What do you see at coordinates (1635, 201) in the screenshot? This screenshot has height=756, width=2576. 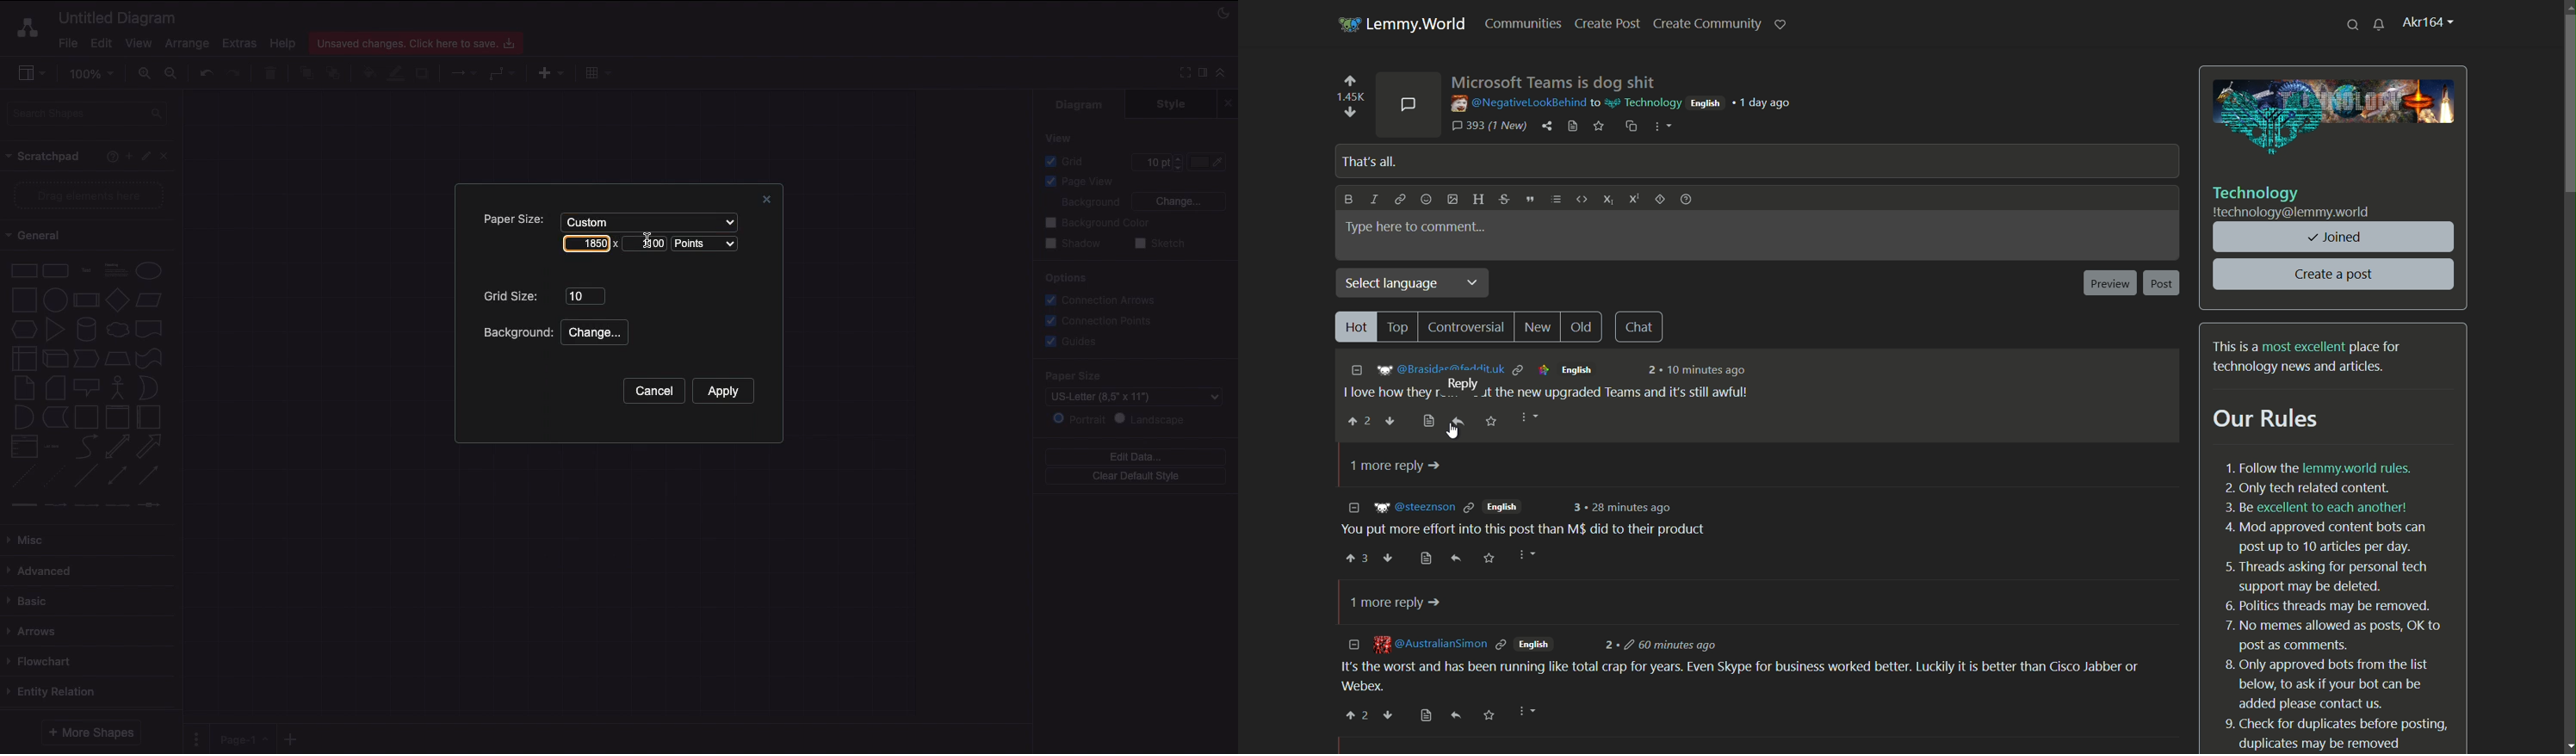 I see `superscript` at bounding box center [1635, 201].